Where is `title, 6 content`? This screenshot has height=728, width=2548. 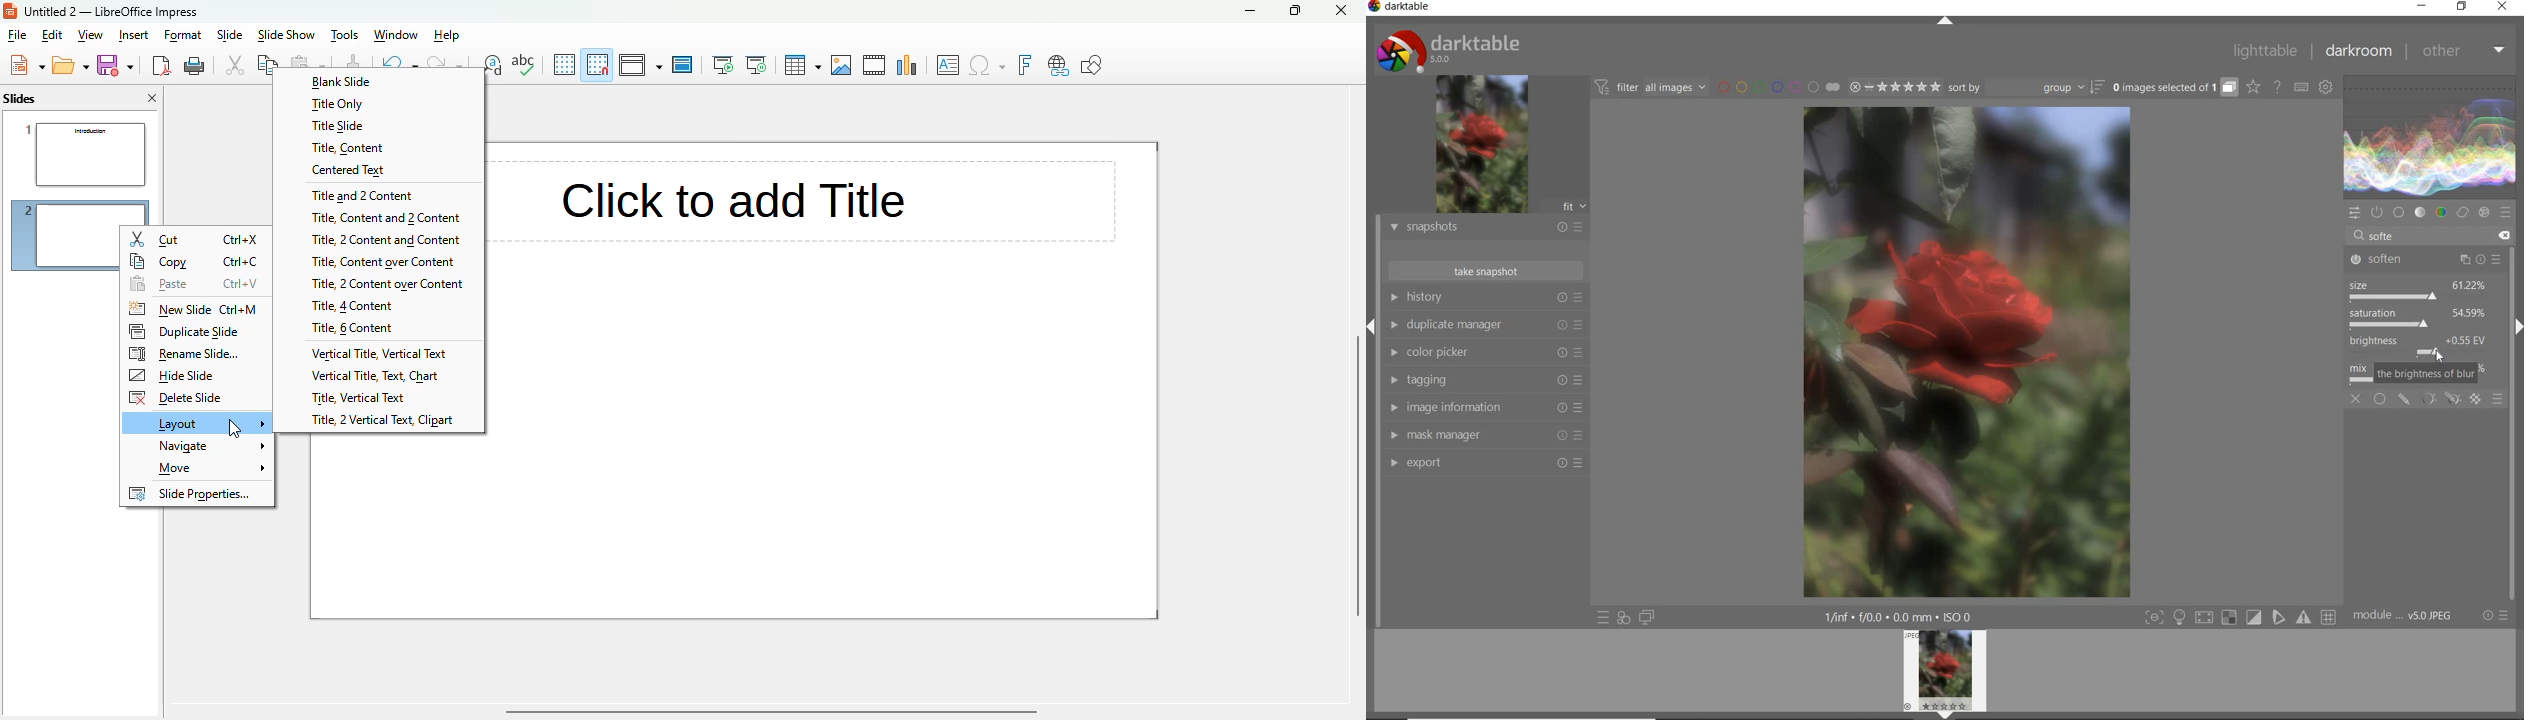
title, 6 content is located at coordinates (379, 328).